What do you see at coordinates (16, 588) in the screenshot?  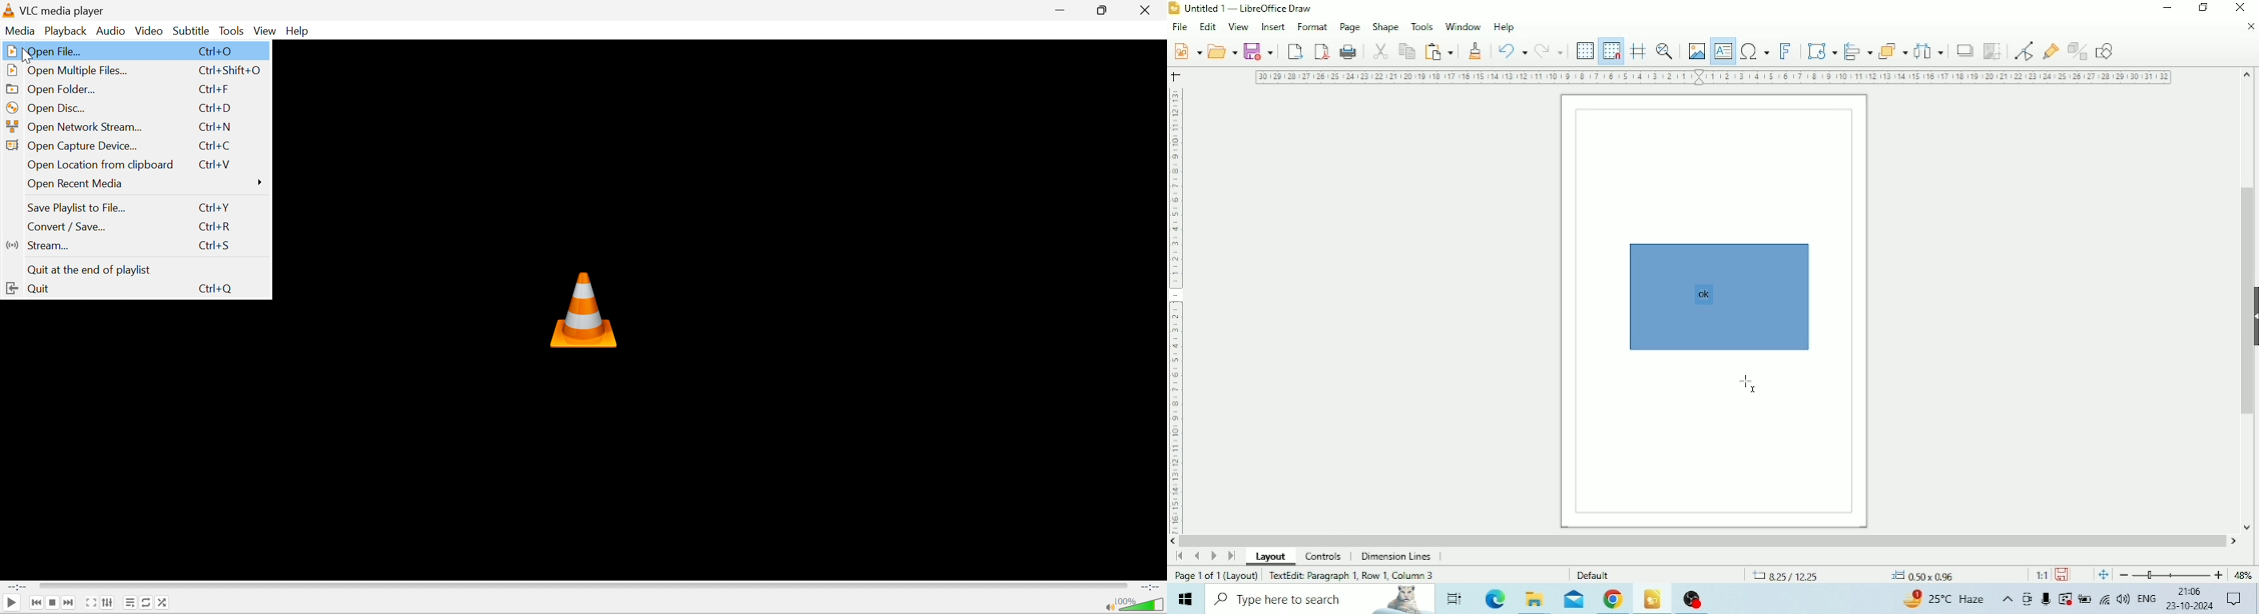 I see `Start Time` at bounding box center [16, 588].